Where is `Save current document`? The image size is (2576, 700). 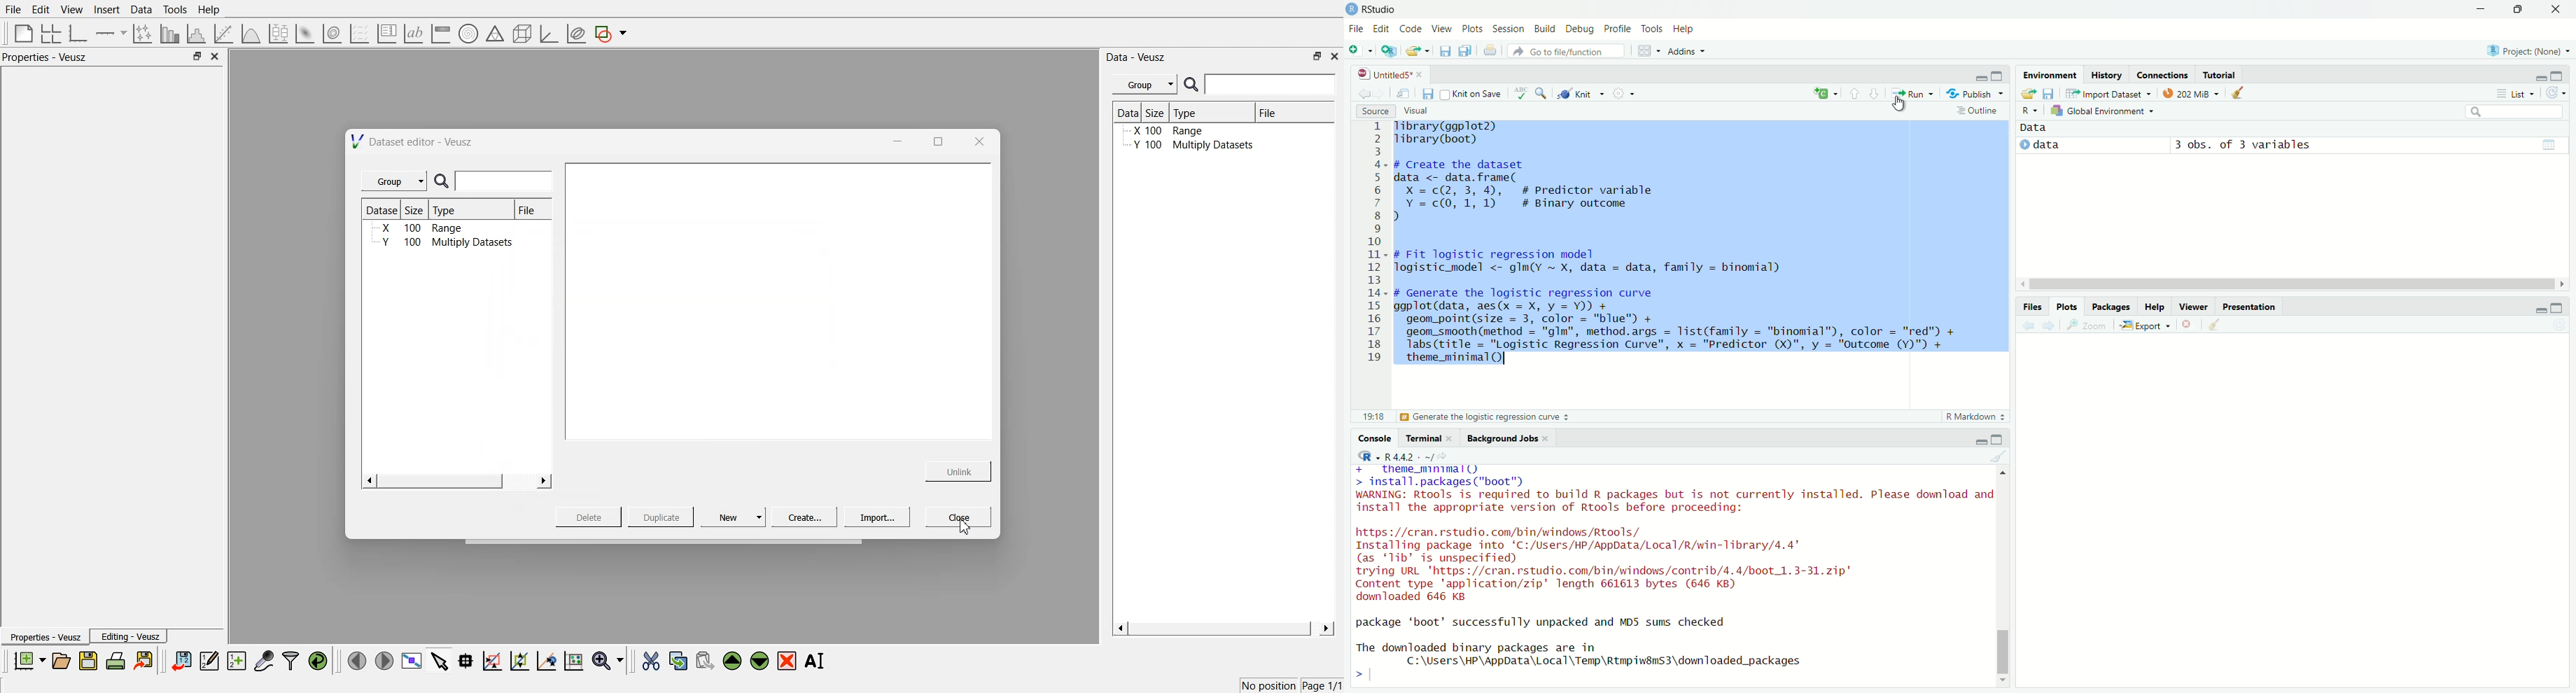
Save current document is located at coordinates (1445, 50).